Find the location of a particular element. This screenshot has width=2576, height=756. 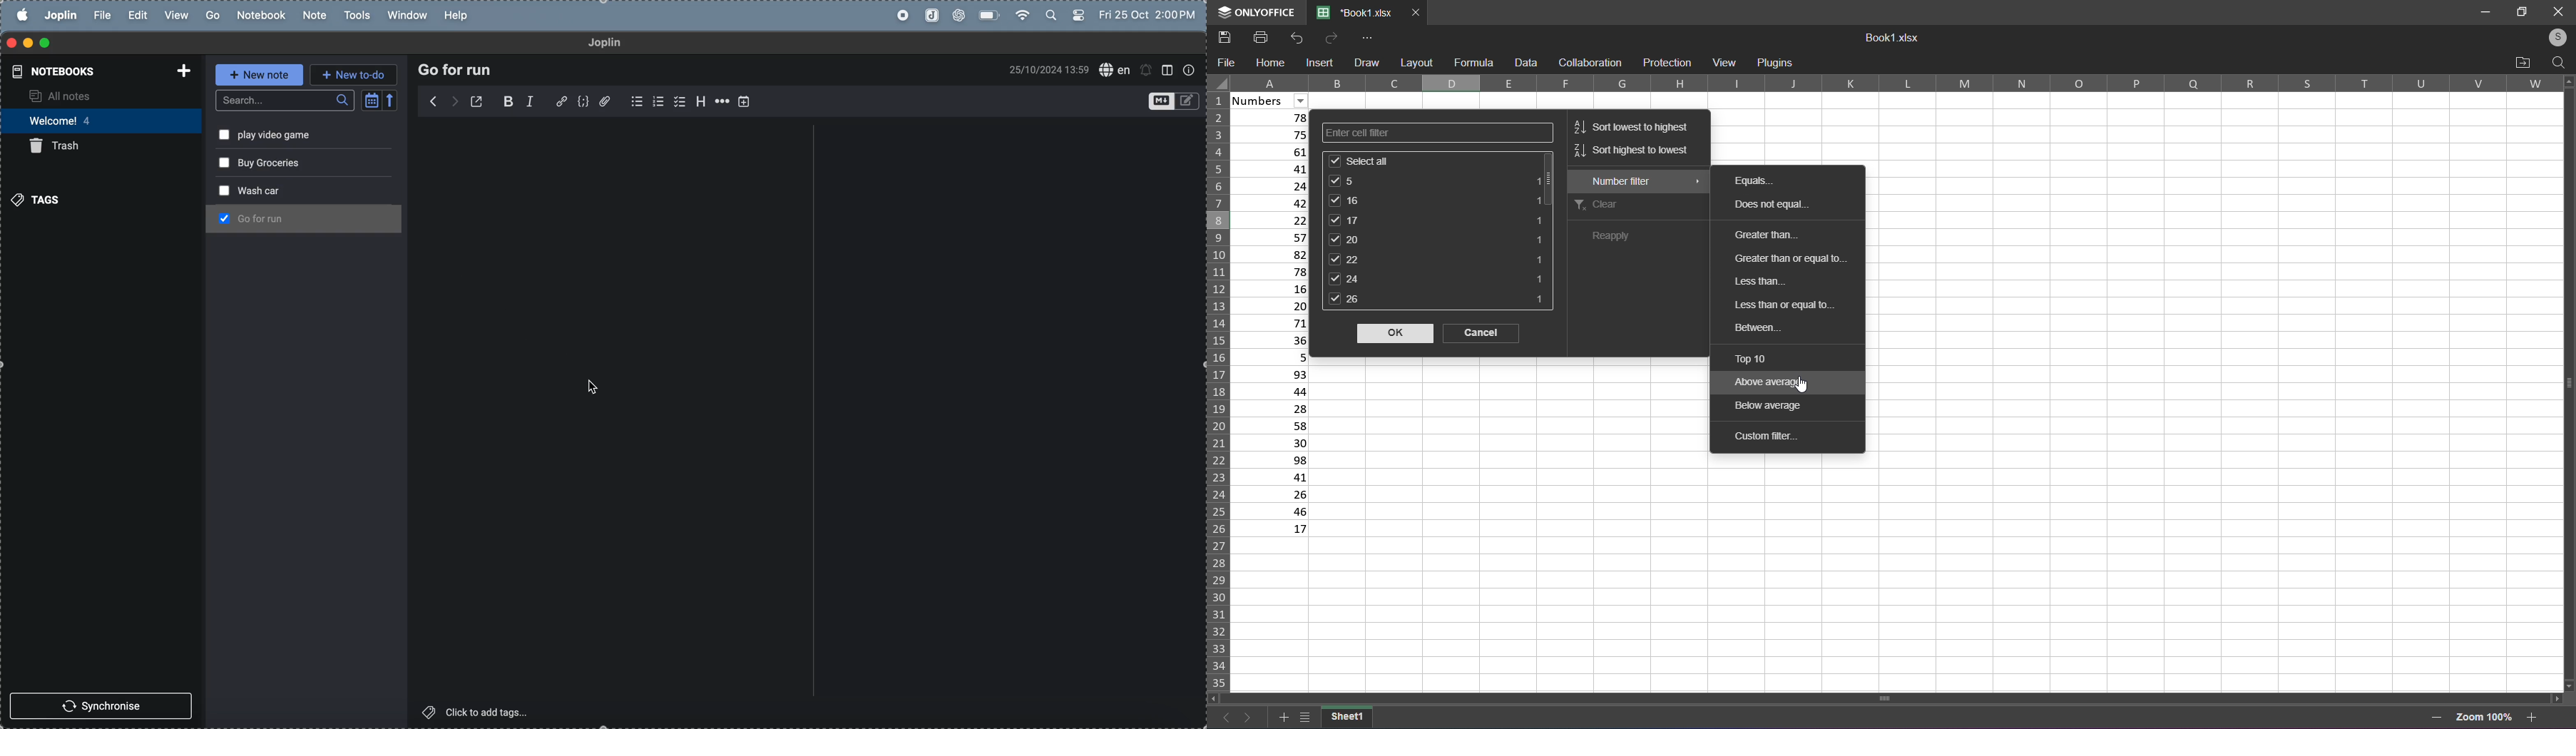

header is located at coordinates (699, 102).